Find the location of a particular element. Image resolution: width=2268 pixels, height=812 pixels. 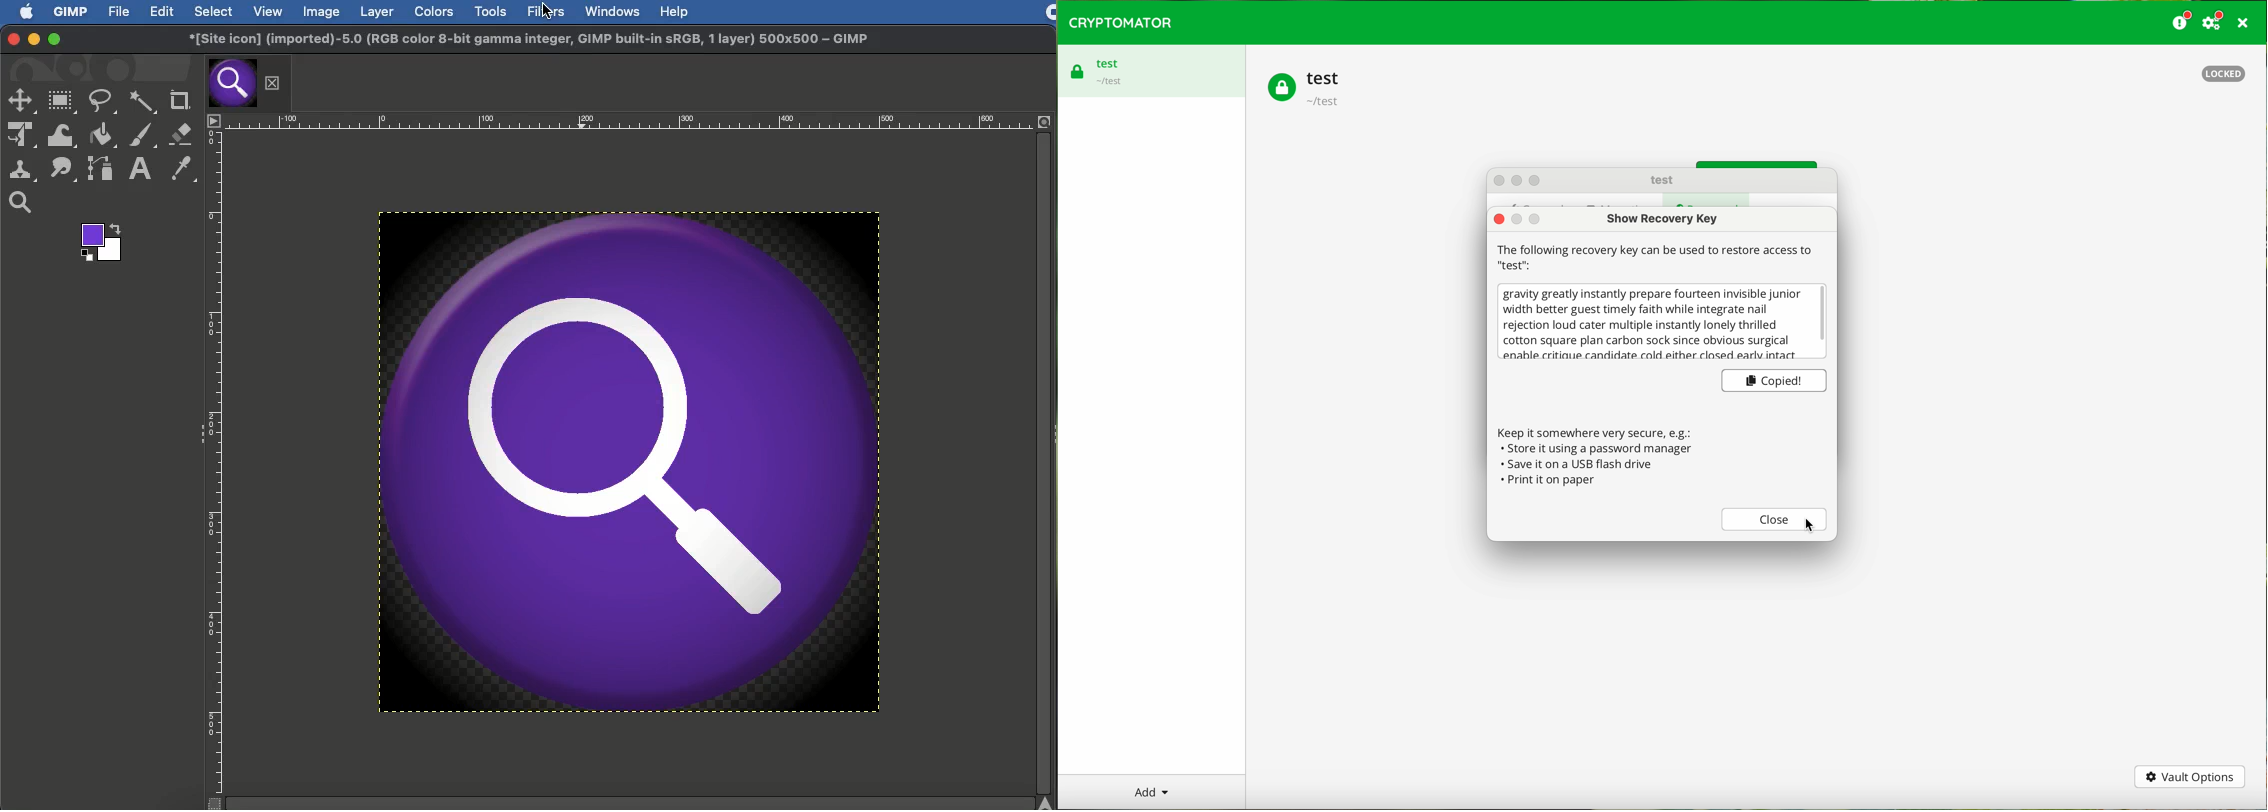

Path is located at coordinates (99, 168).